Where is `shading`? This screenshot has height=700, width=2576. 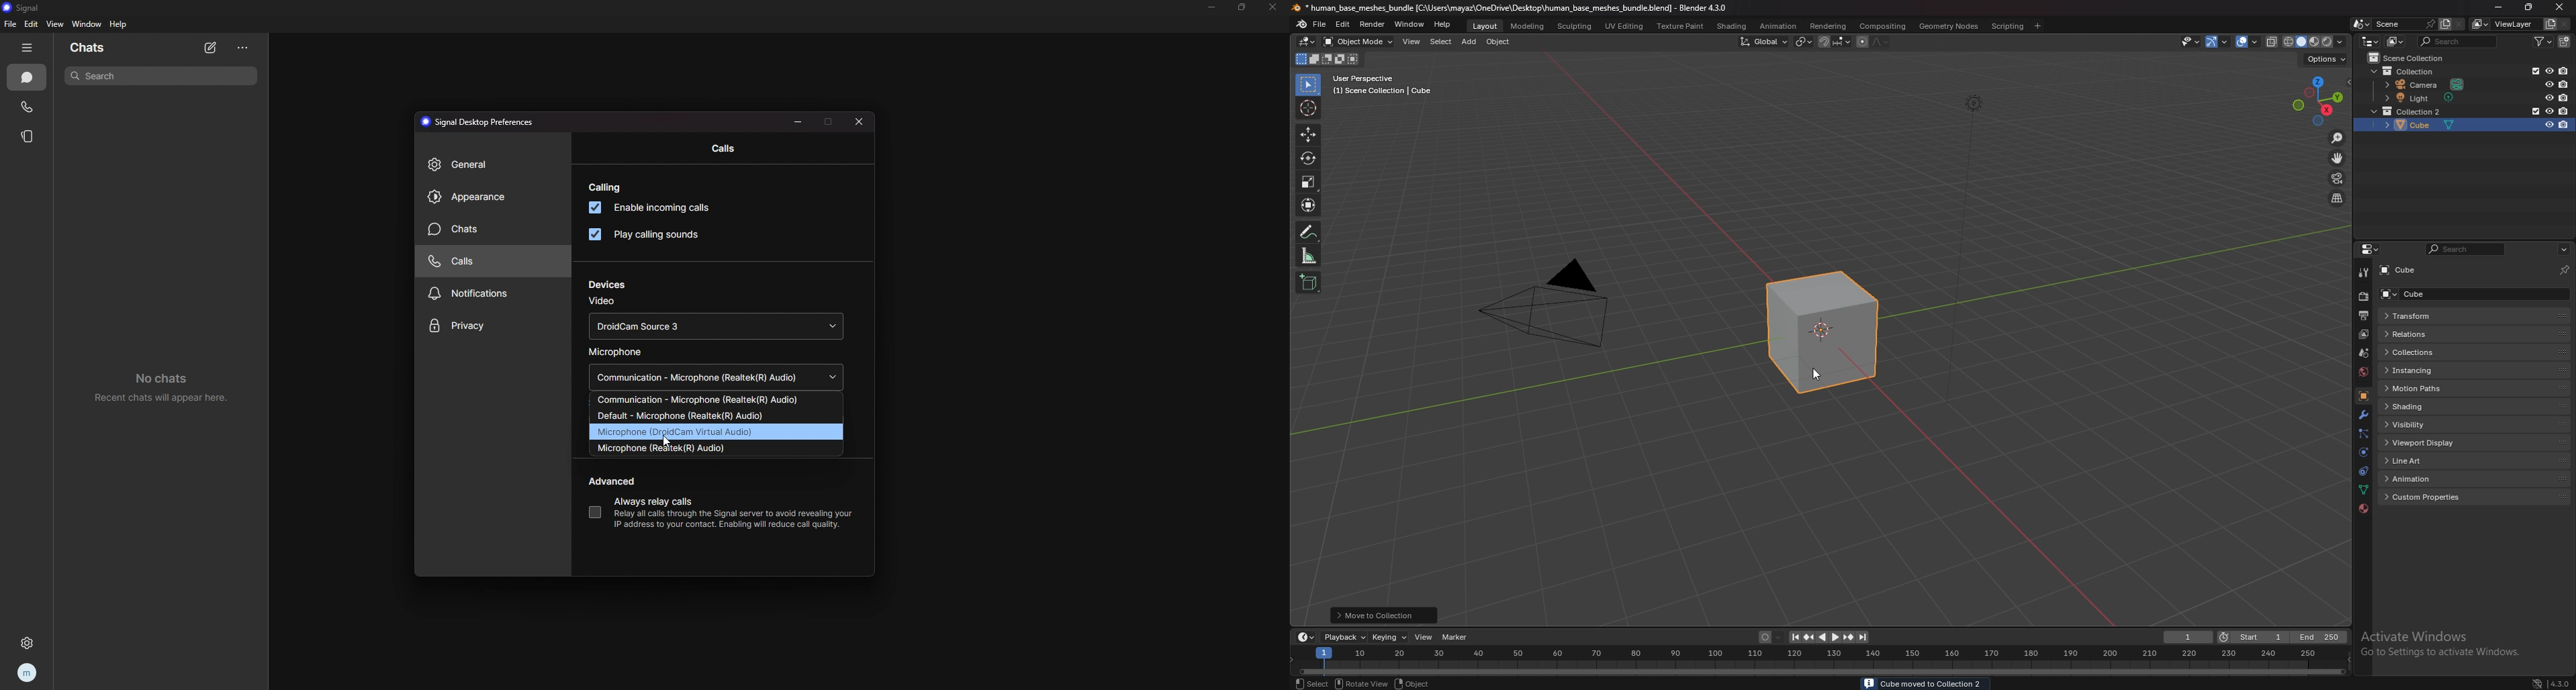
shading is located at coordinates (2340, 41).